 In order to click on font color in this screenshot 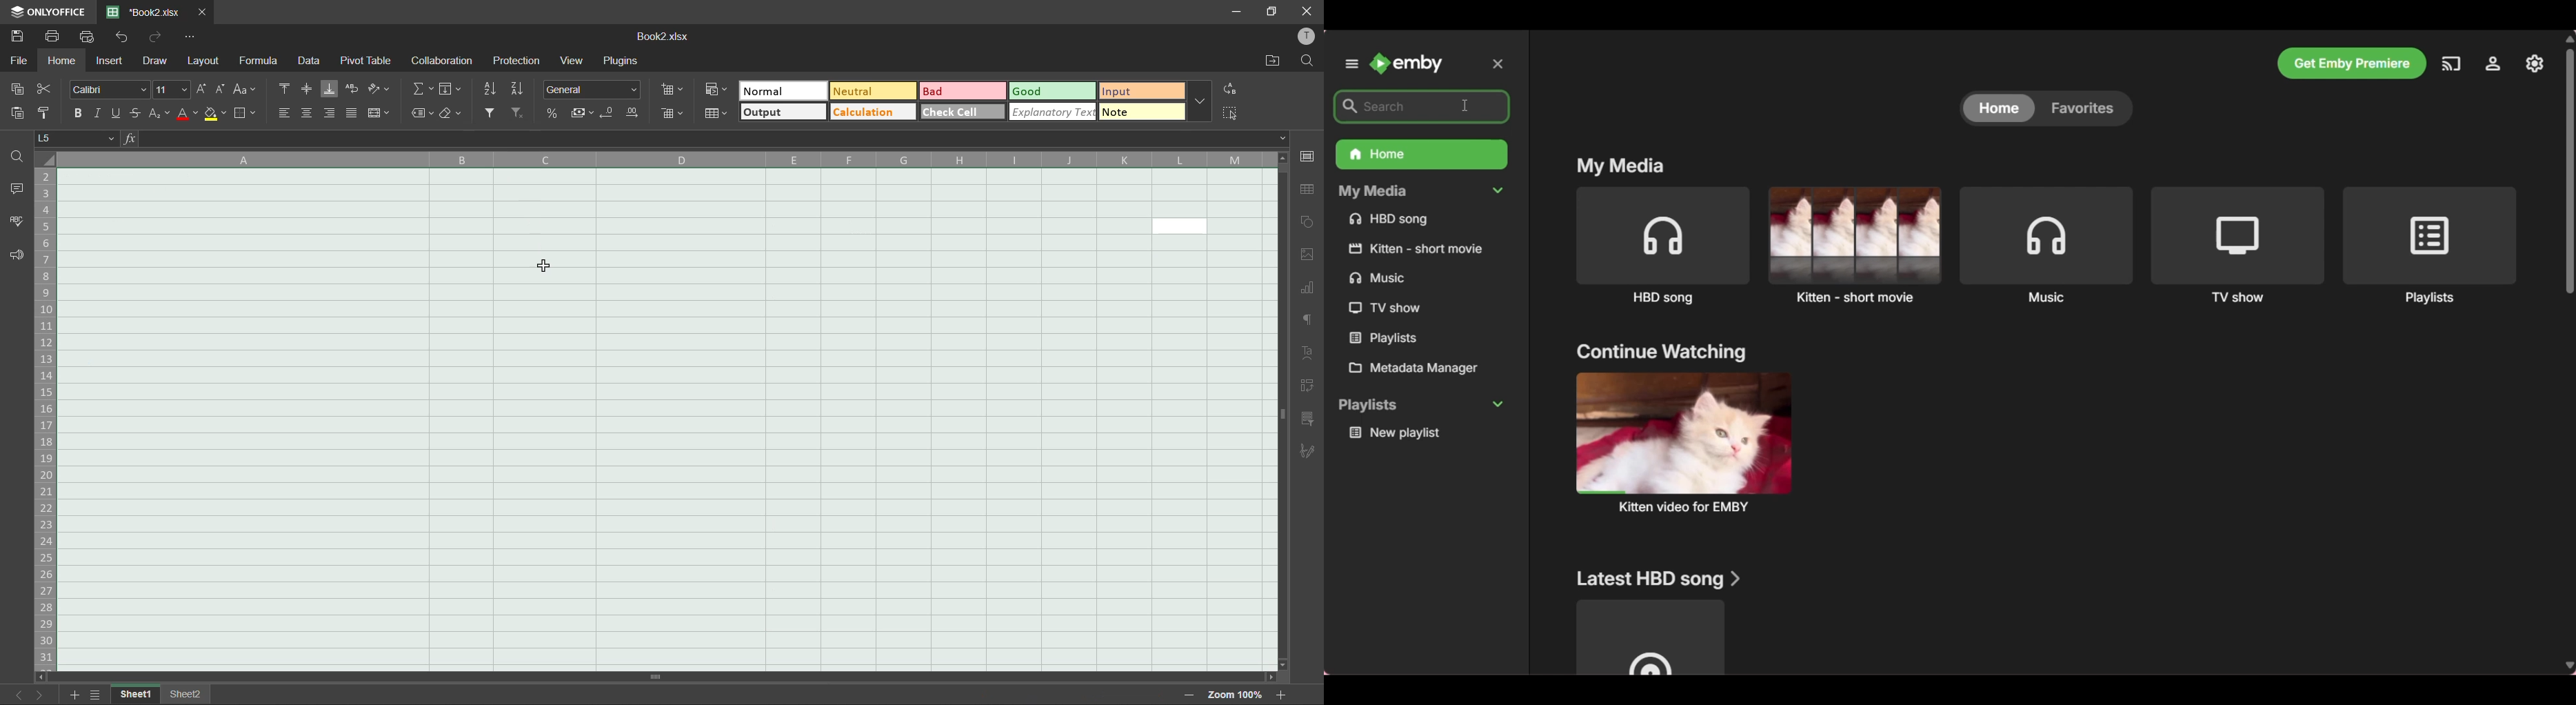, I will do `click(188, 115)`.